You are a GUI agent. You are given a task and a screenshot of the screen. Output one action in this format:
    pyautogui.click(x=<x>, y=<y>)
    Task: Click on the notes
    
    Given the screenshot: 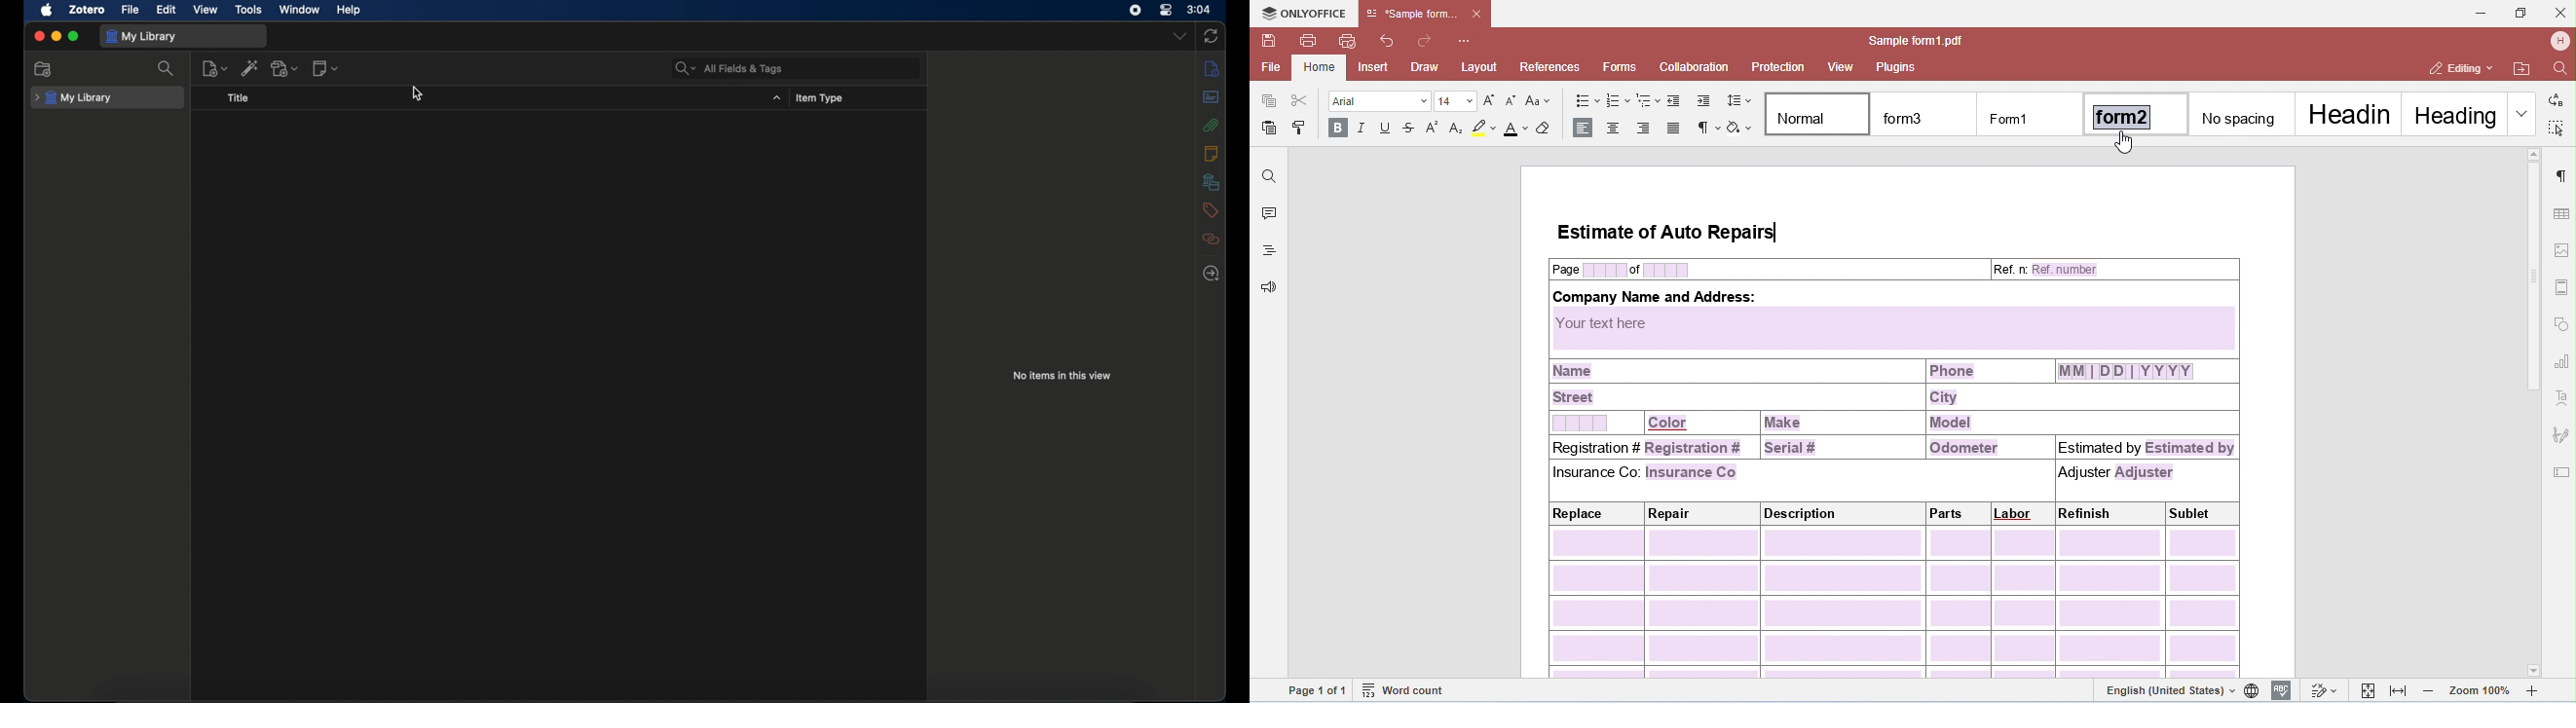 What is the action you would take?
    pyautogui.click(x=1212, y=153)
    